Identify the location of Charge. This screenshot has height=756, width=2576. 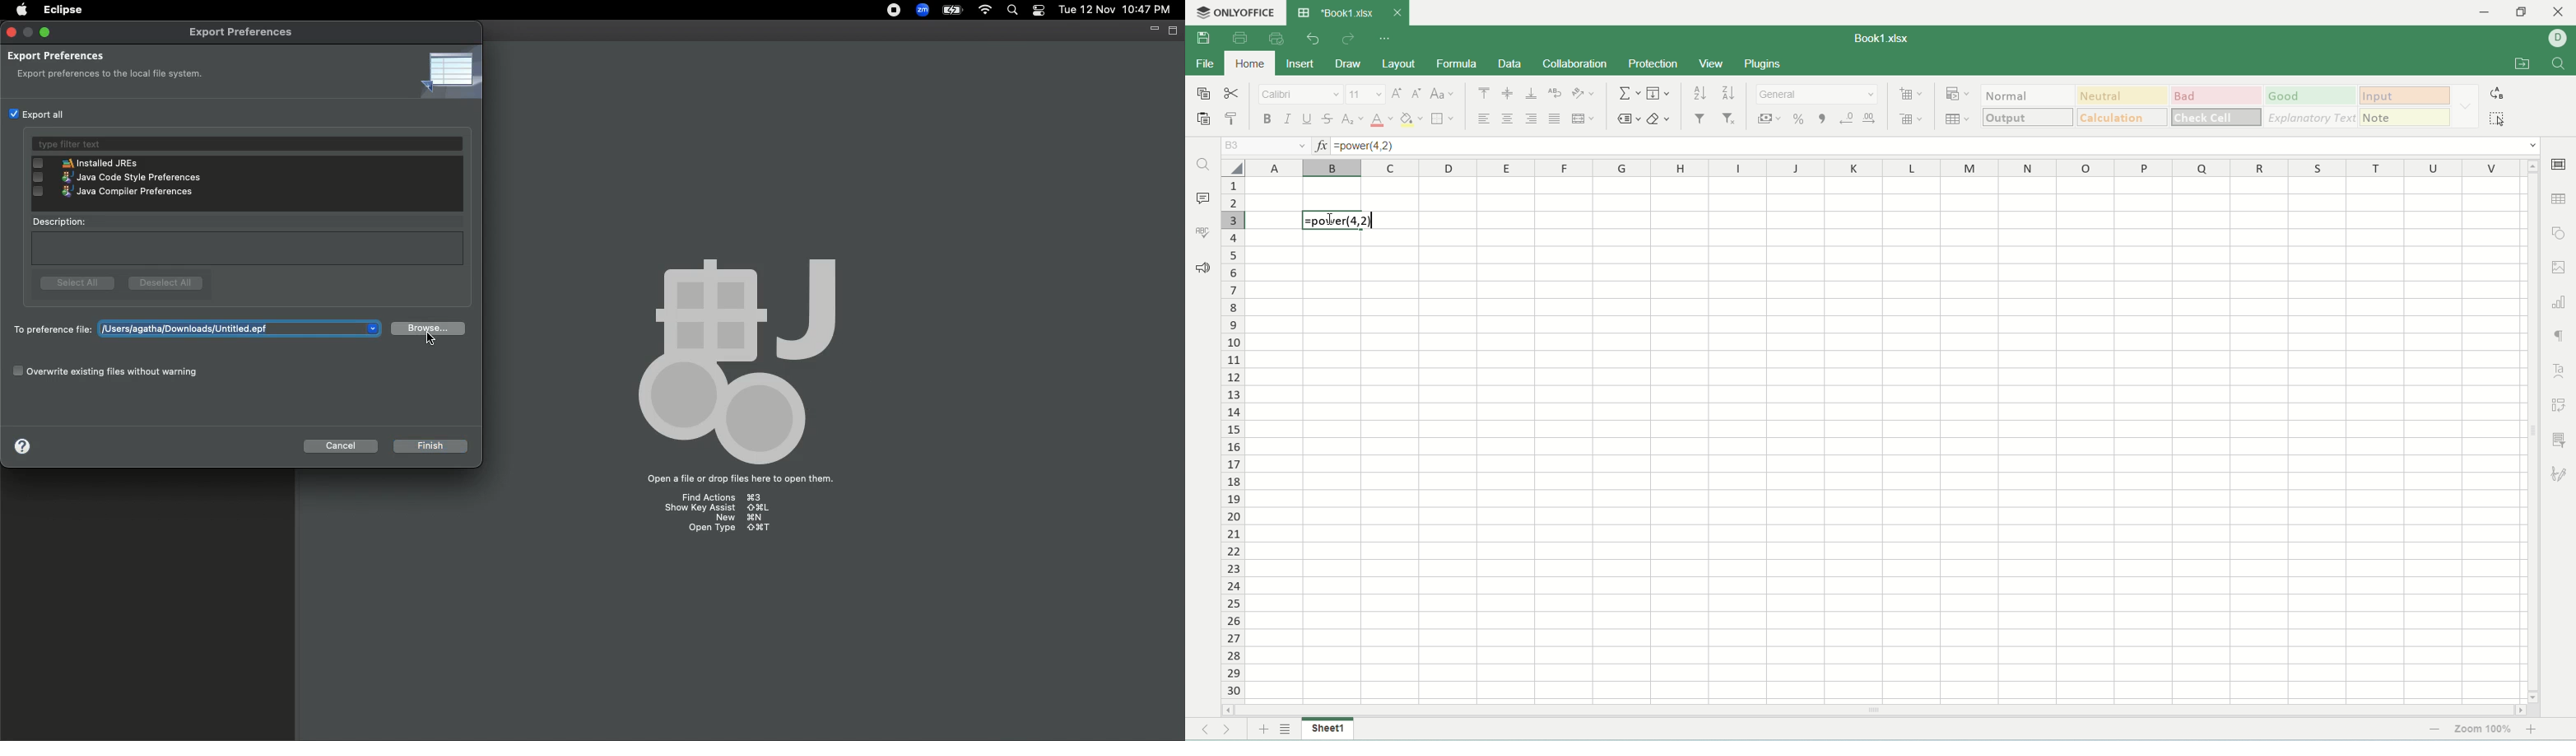
(955, 9).